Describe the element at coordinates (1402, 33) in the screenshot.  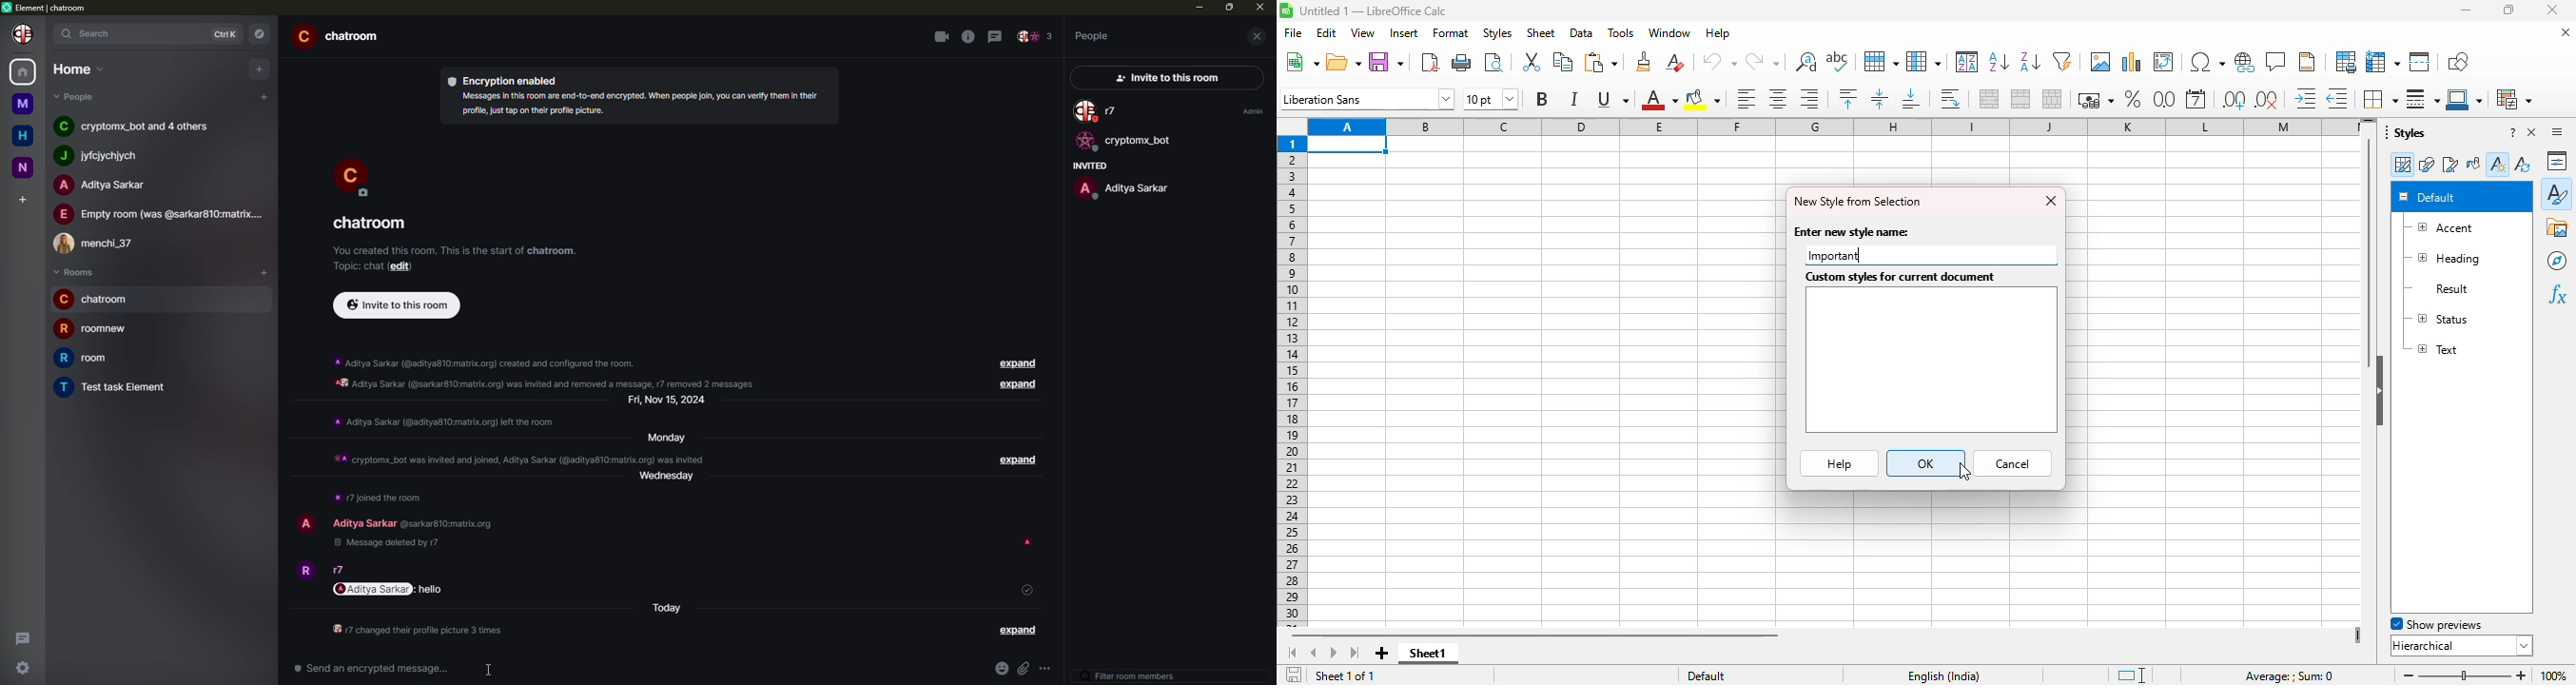
I see `insert` at that location.